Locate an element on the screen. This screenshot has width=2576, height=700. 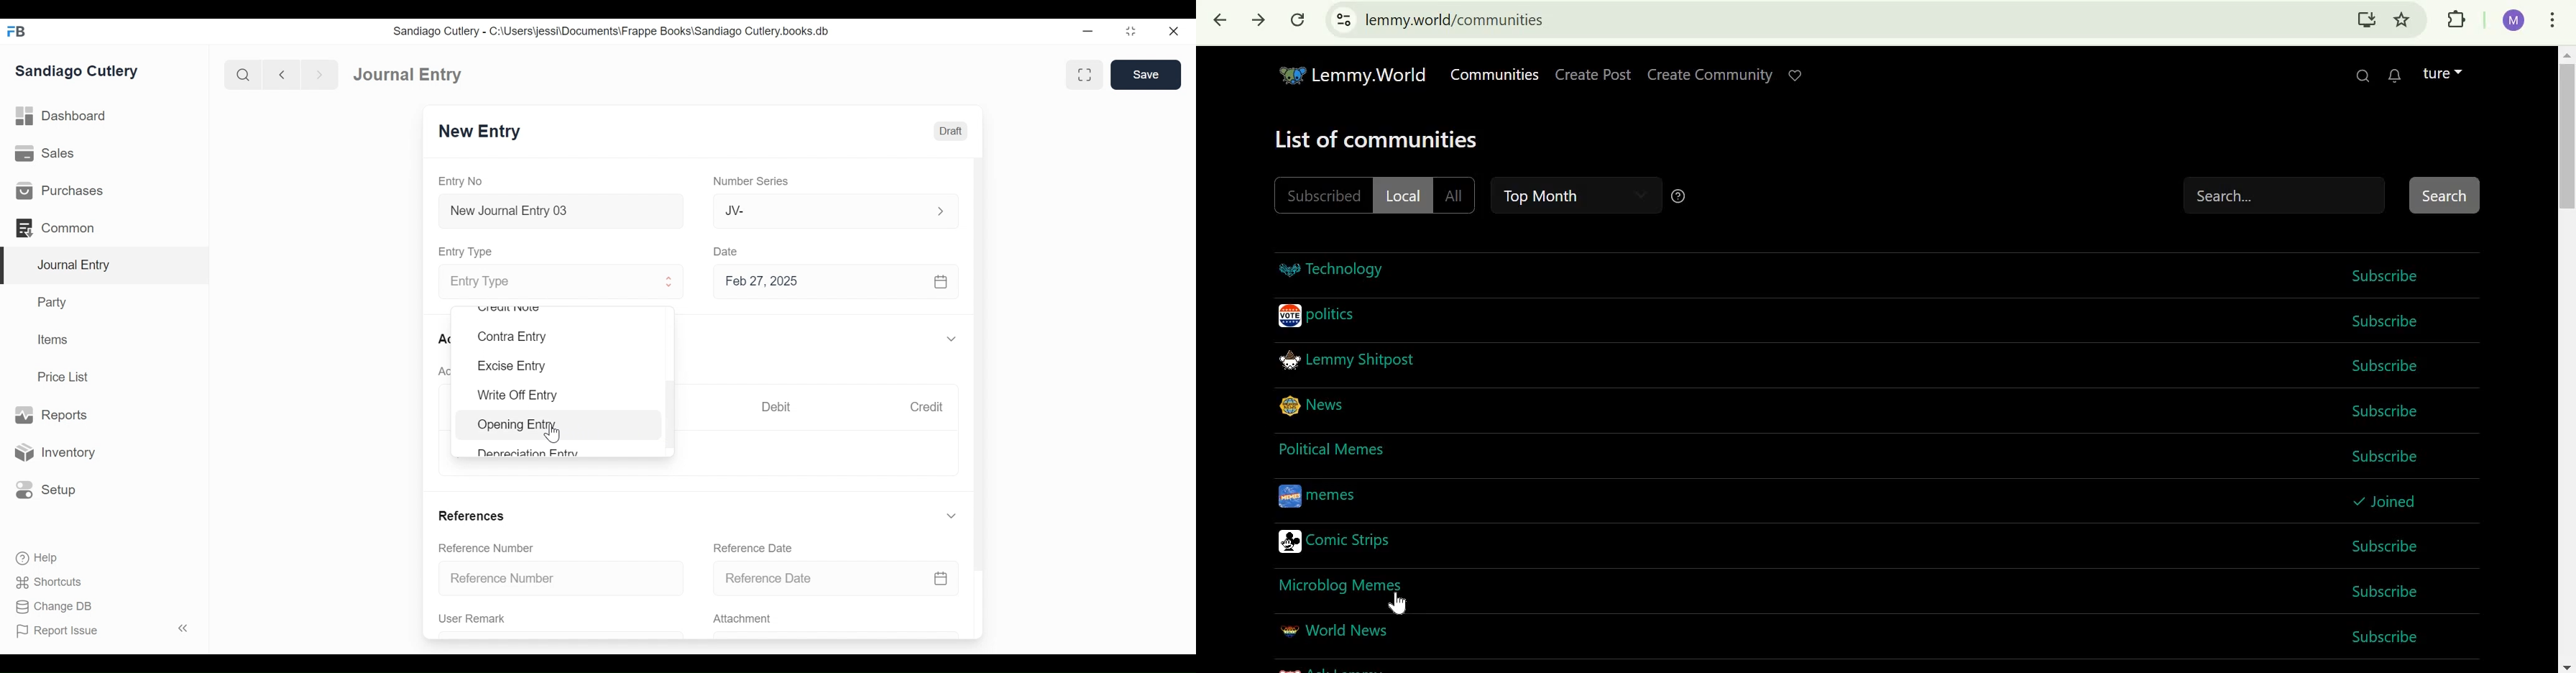
References is located at coordinates (473, 517).